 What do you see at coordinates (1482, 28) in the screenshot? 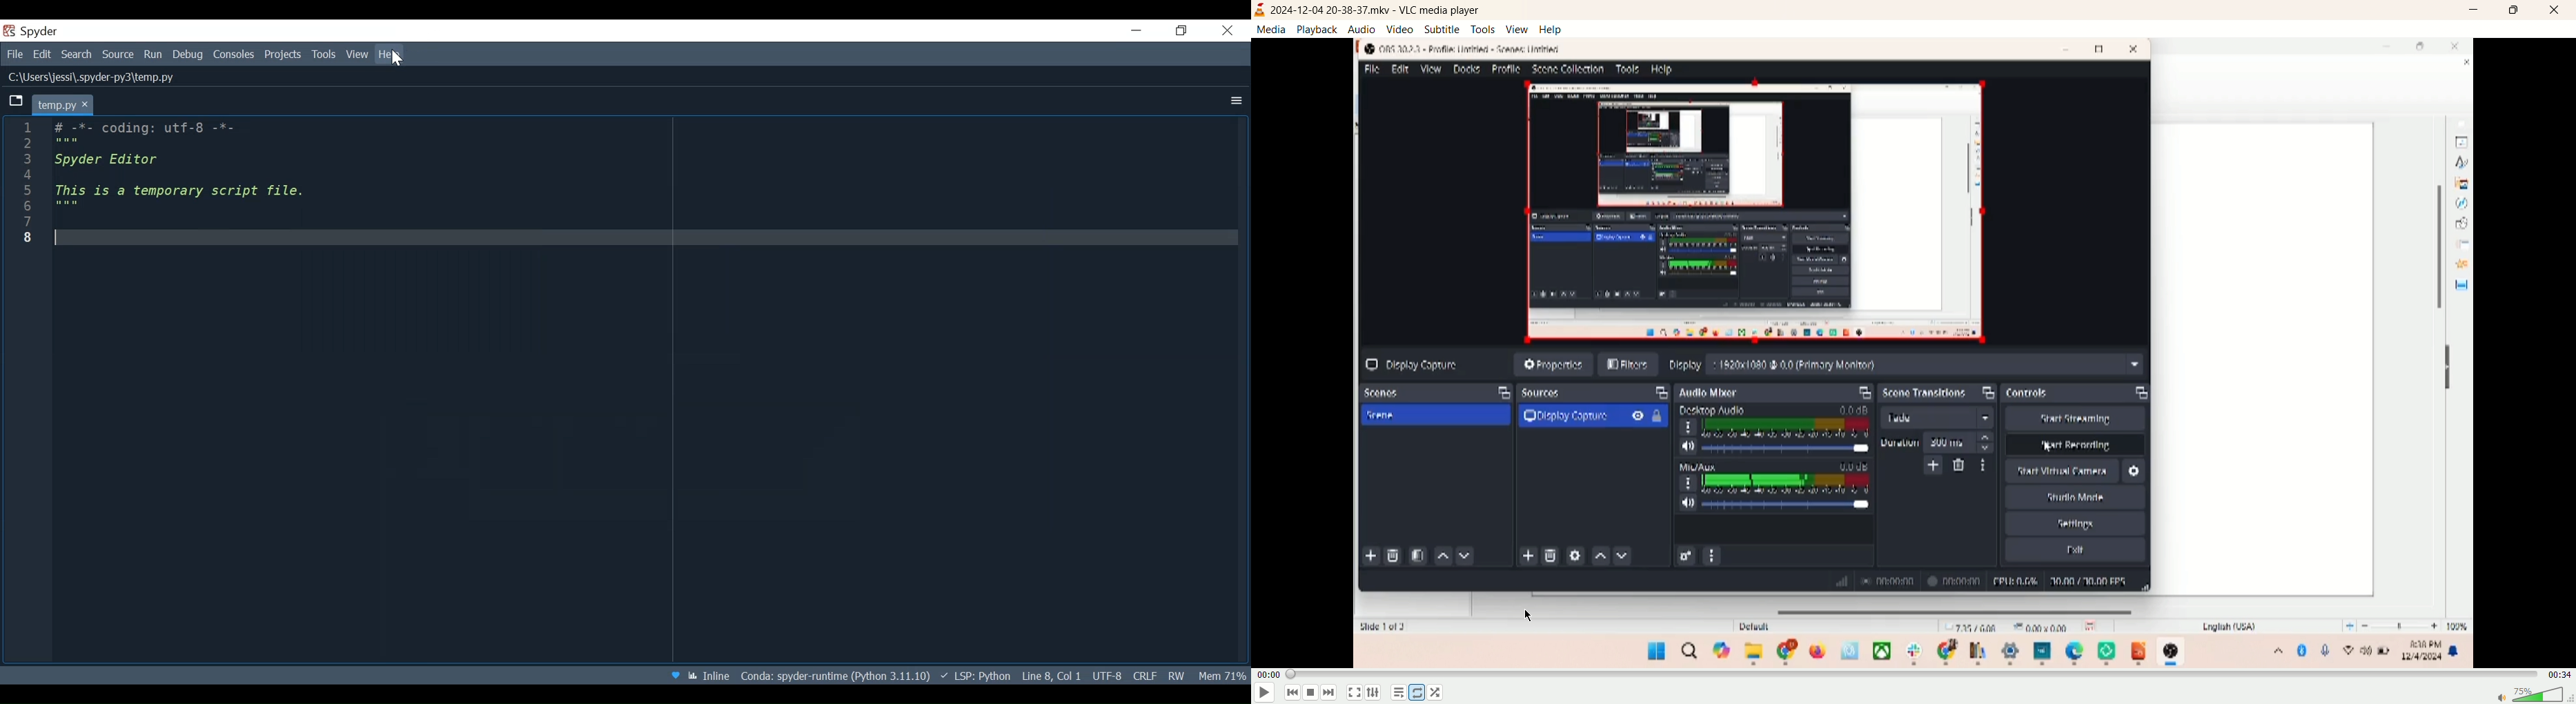
I see `tools` at bounding box center [1482, 28].